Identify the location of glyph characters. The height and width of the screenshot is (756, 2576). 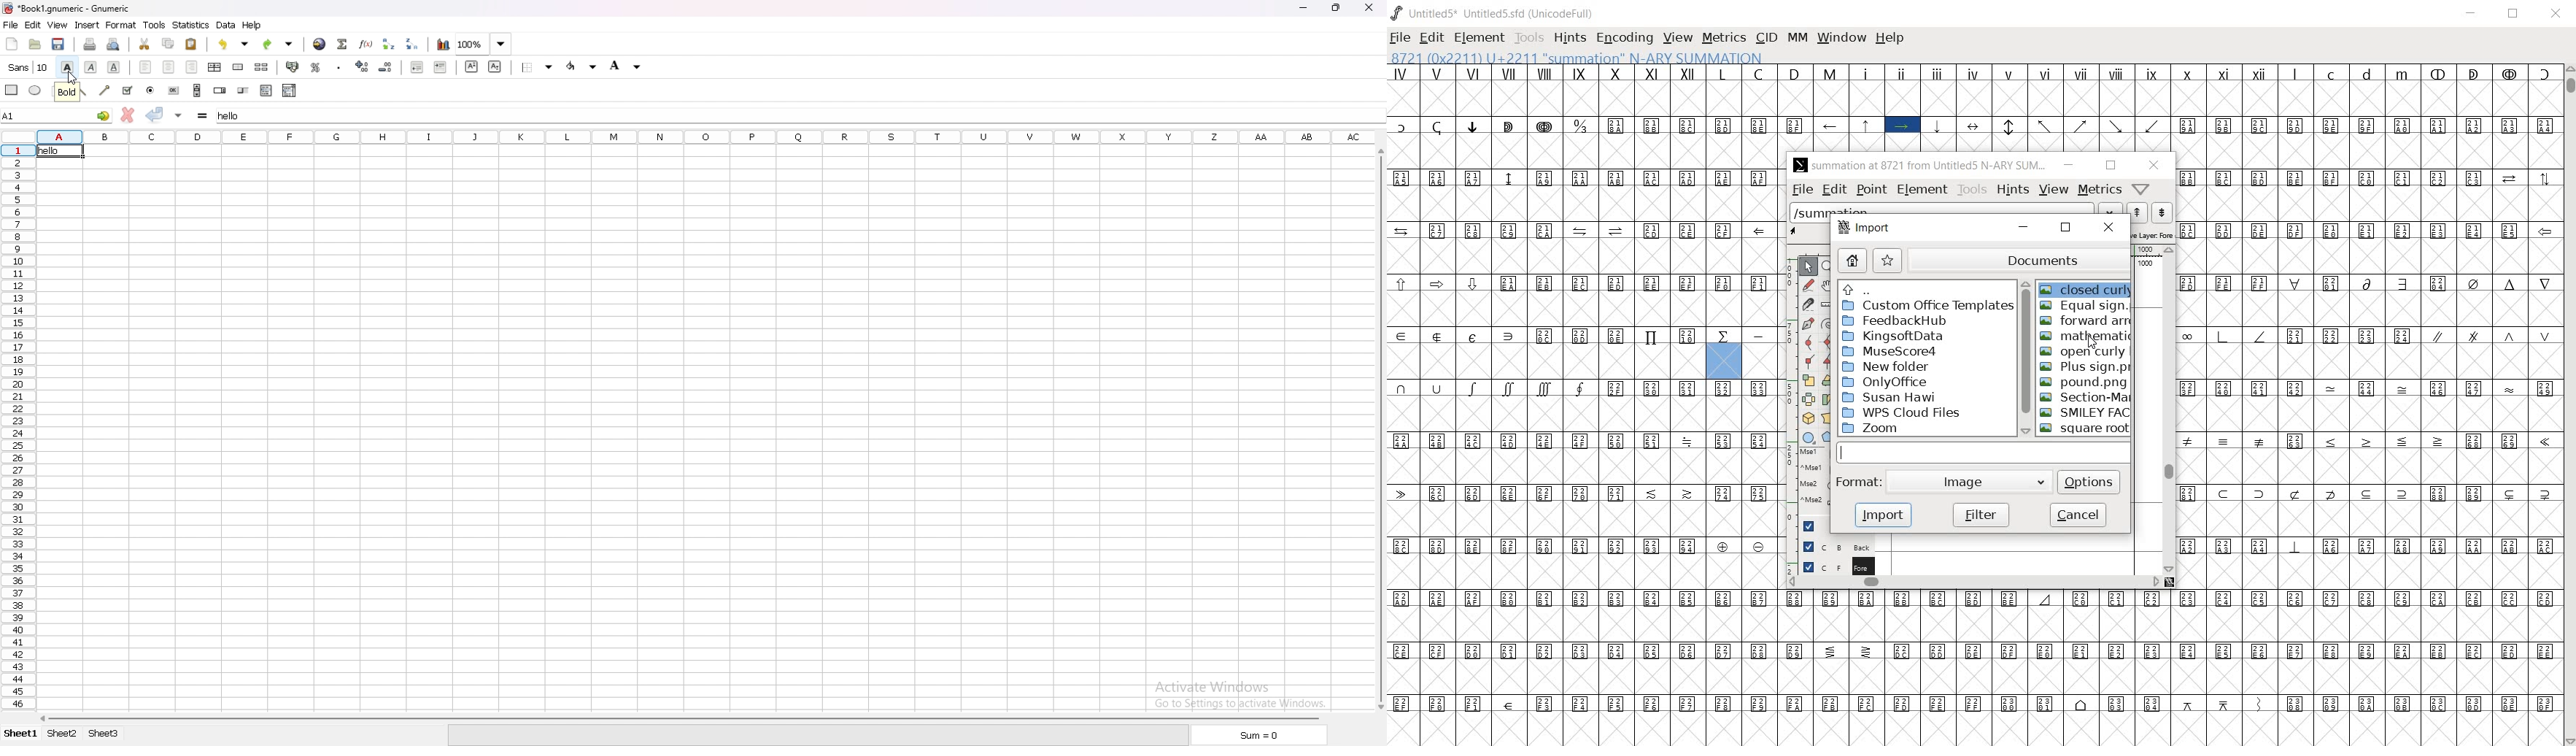
(2370, 379).